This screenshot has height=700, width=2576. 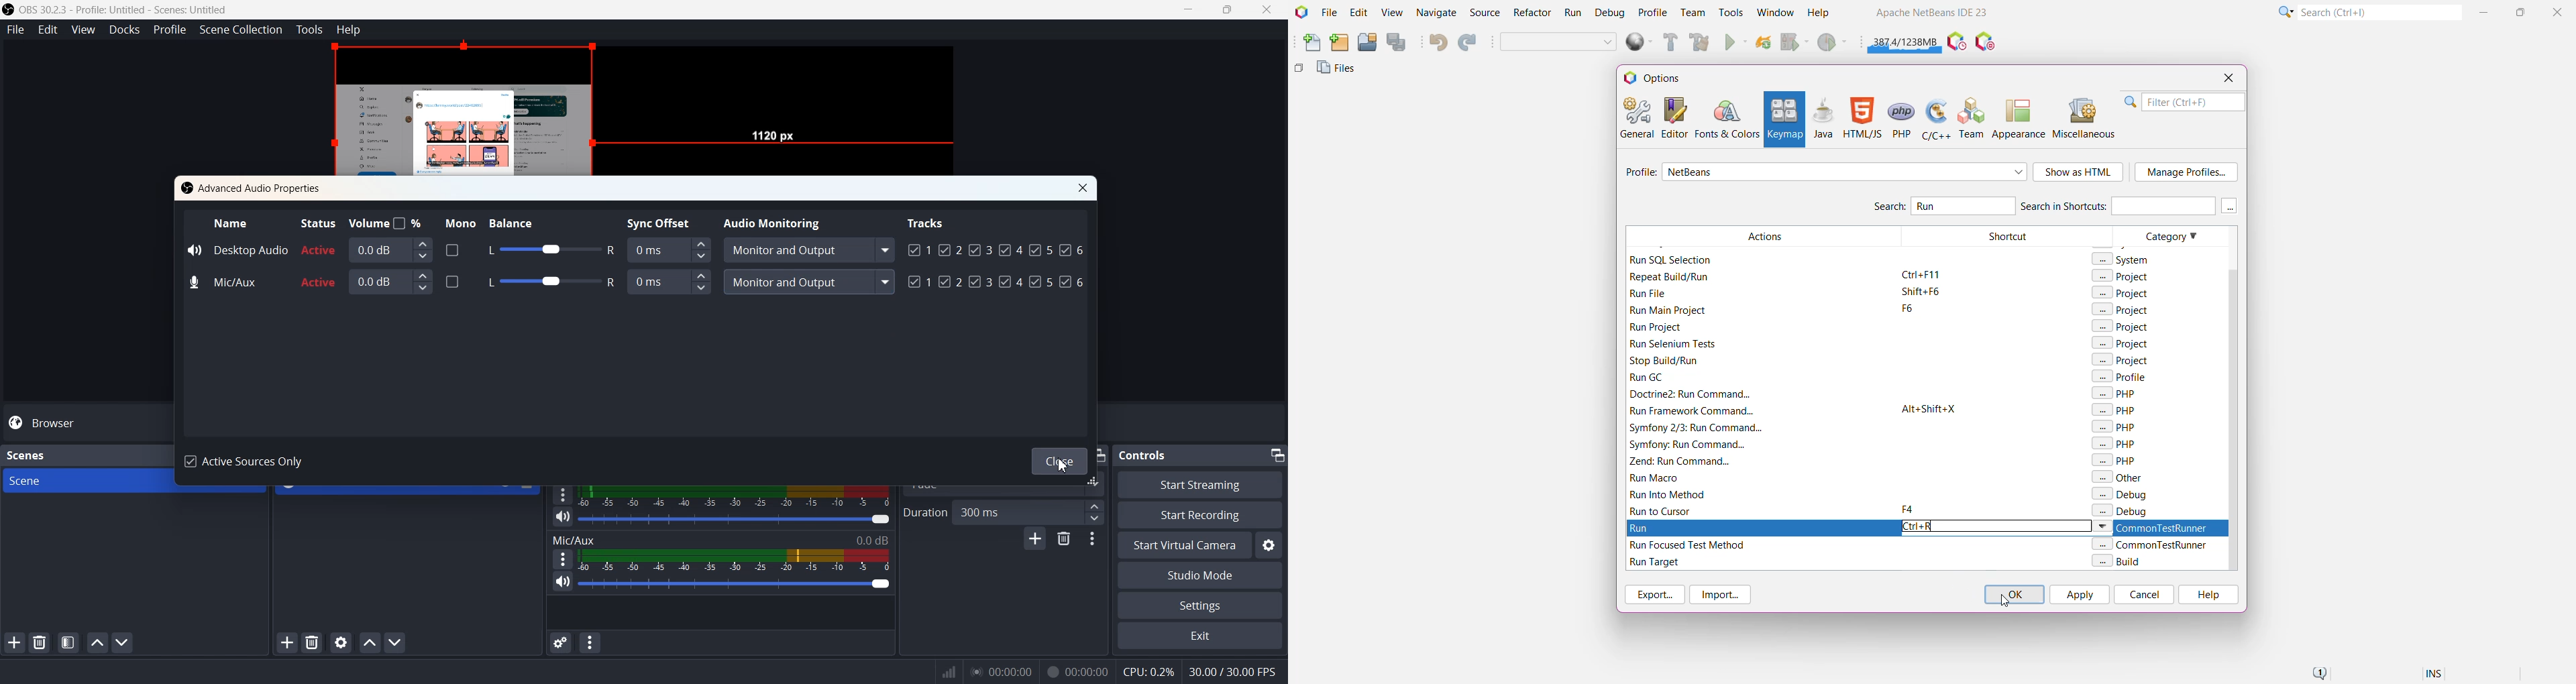 What do you see at coordinates (1764, 44) in the screenshot?
I see `Reload` at bounding box center [1764, 44].